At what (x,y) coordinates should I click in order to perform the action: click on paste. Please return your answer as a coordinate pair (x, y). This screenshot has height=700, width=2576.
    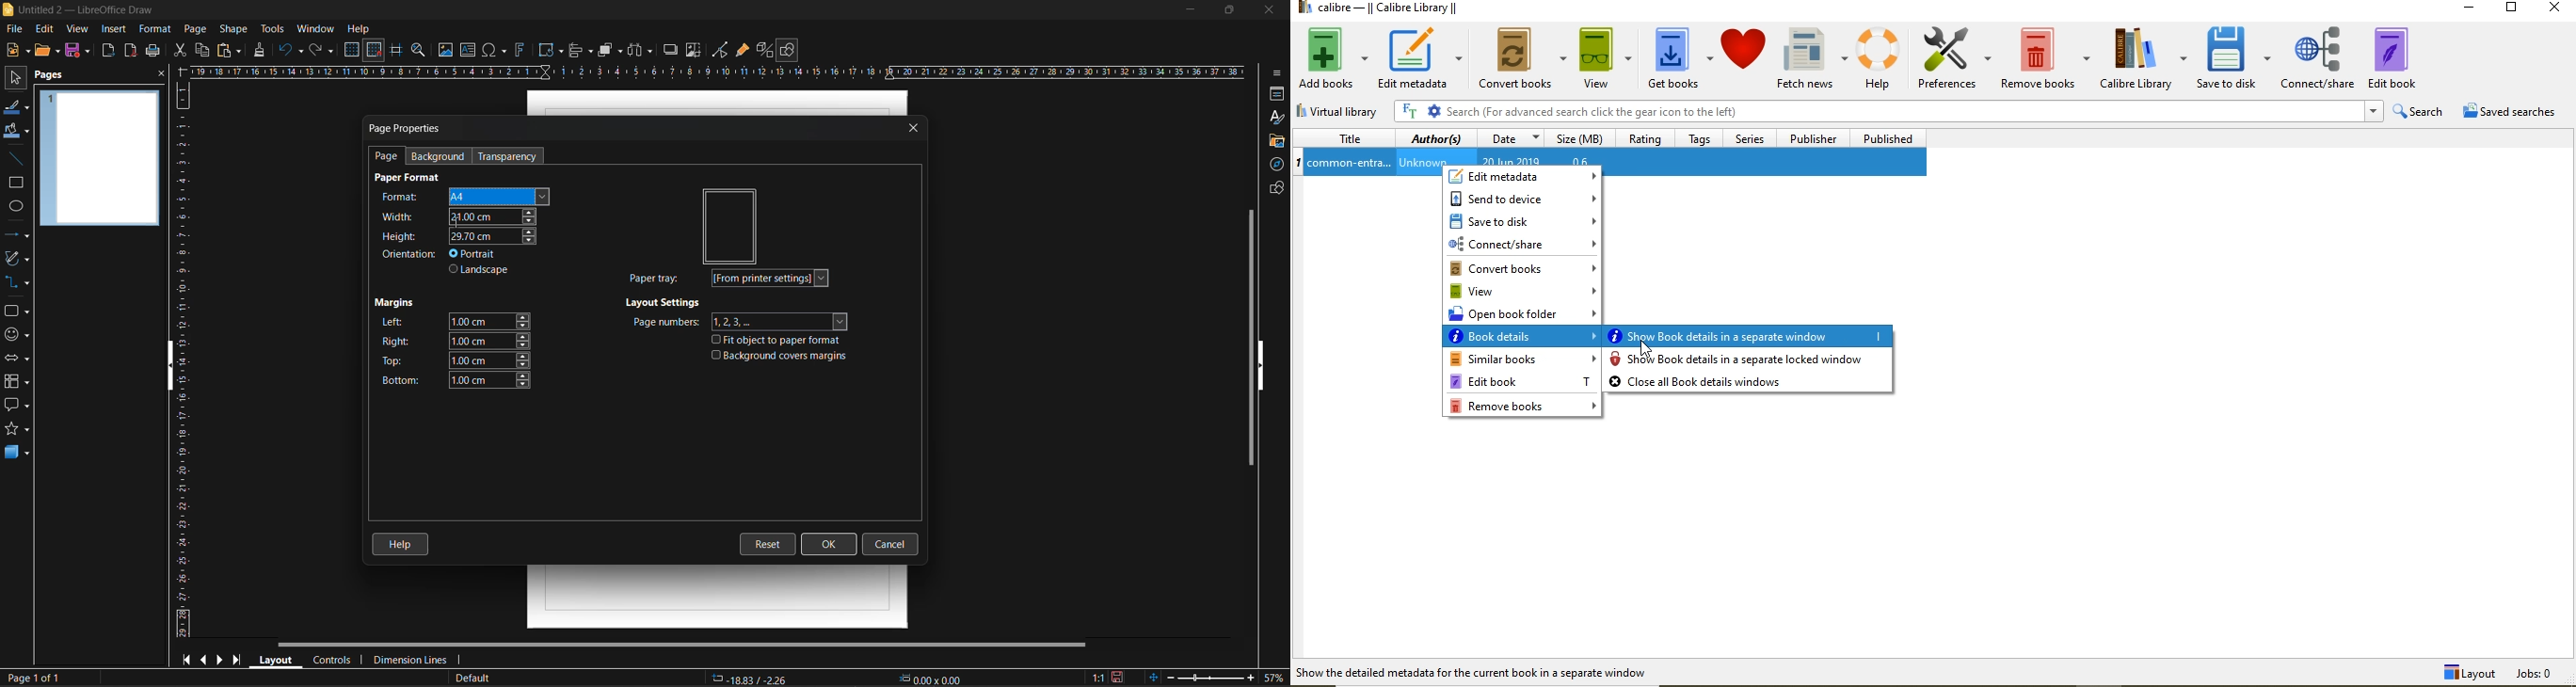
    Looking at the image, I should click on (228, 51).